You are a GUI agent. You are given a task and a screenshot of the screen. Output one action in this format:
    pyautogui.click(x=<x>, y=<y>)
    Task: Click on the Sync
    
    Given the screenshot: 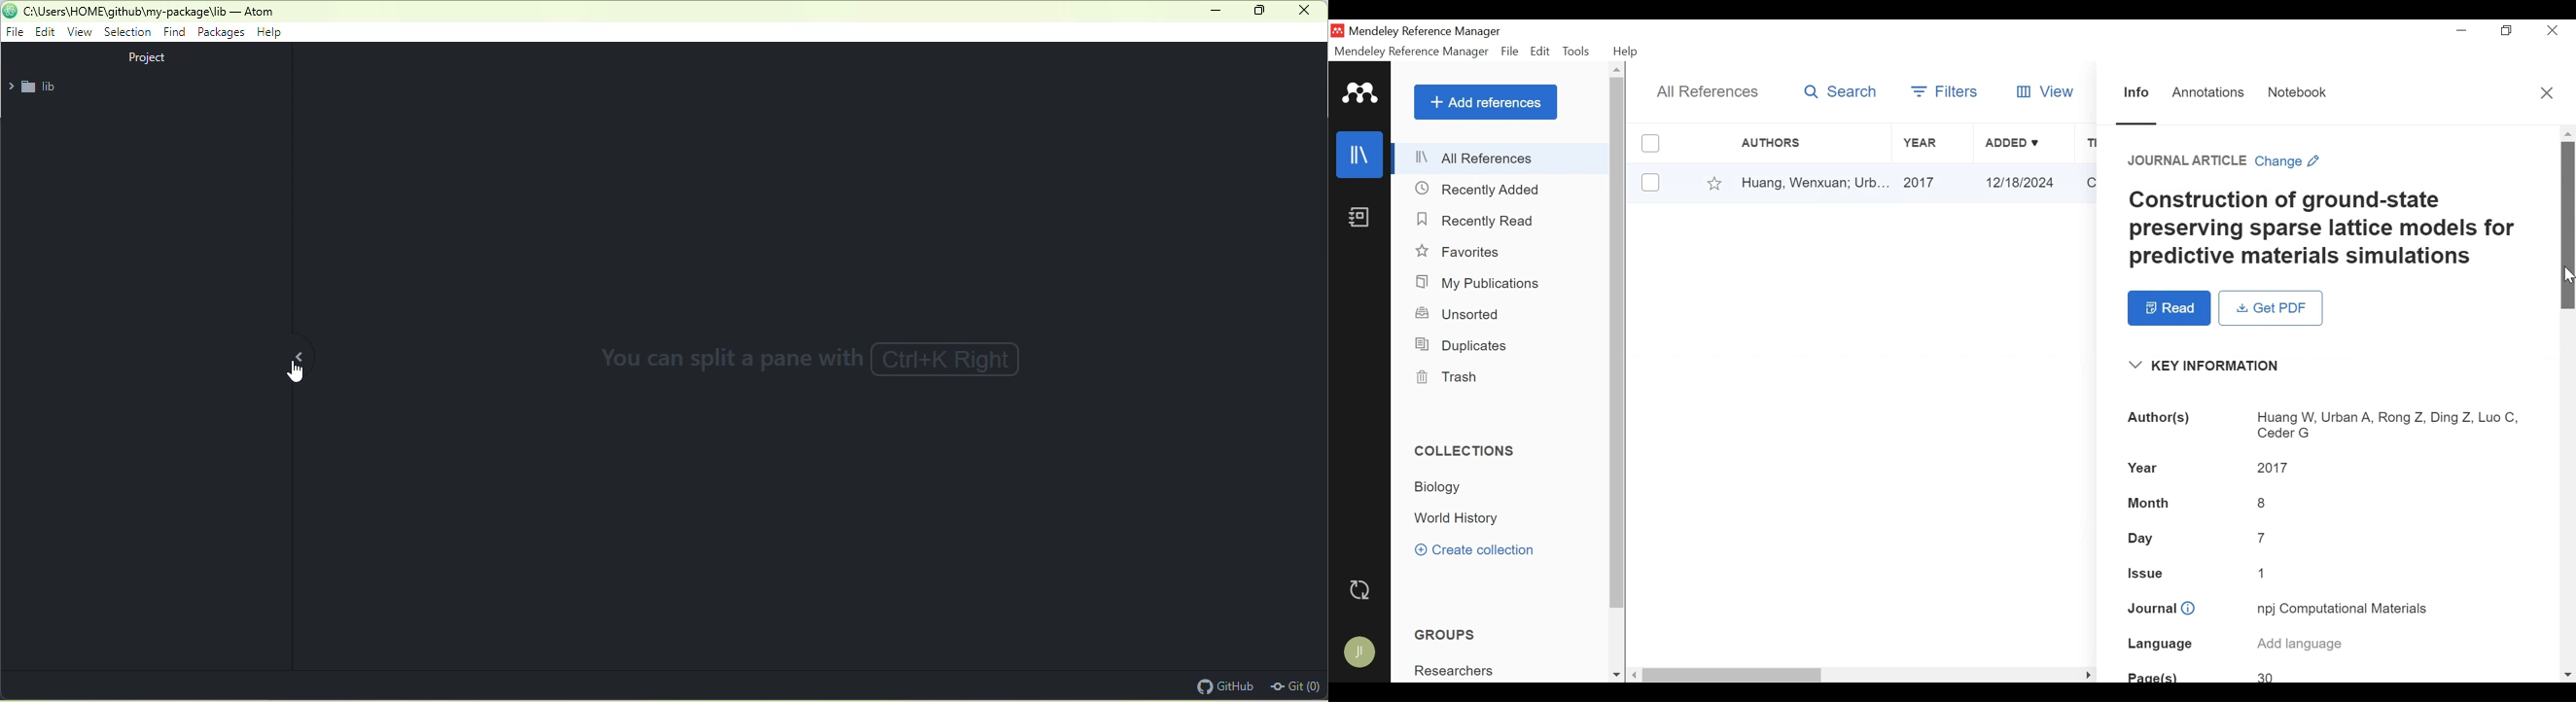 What is the action you would take?
    pyautogui.click(x=1362, y=590)
    